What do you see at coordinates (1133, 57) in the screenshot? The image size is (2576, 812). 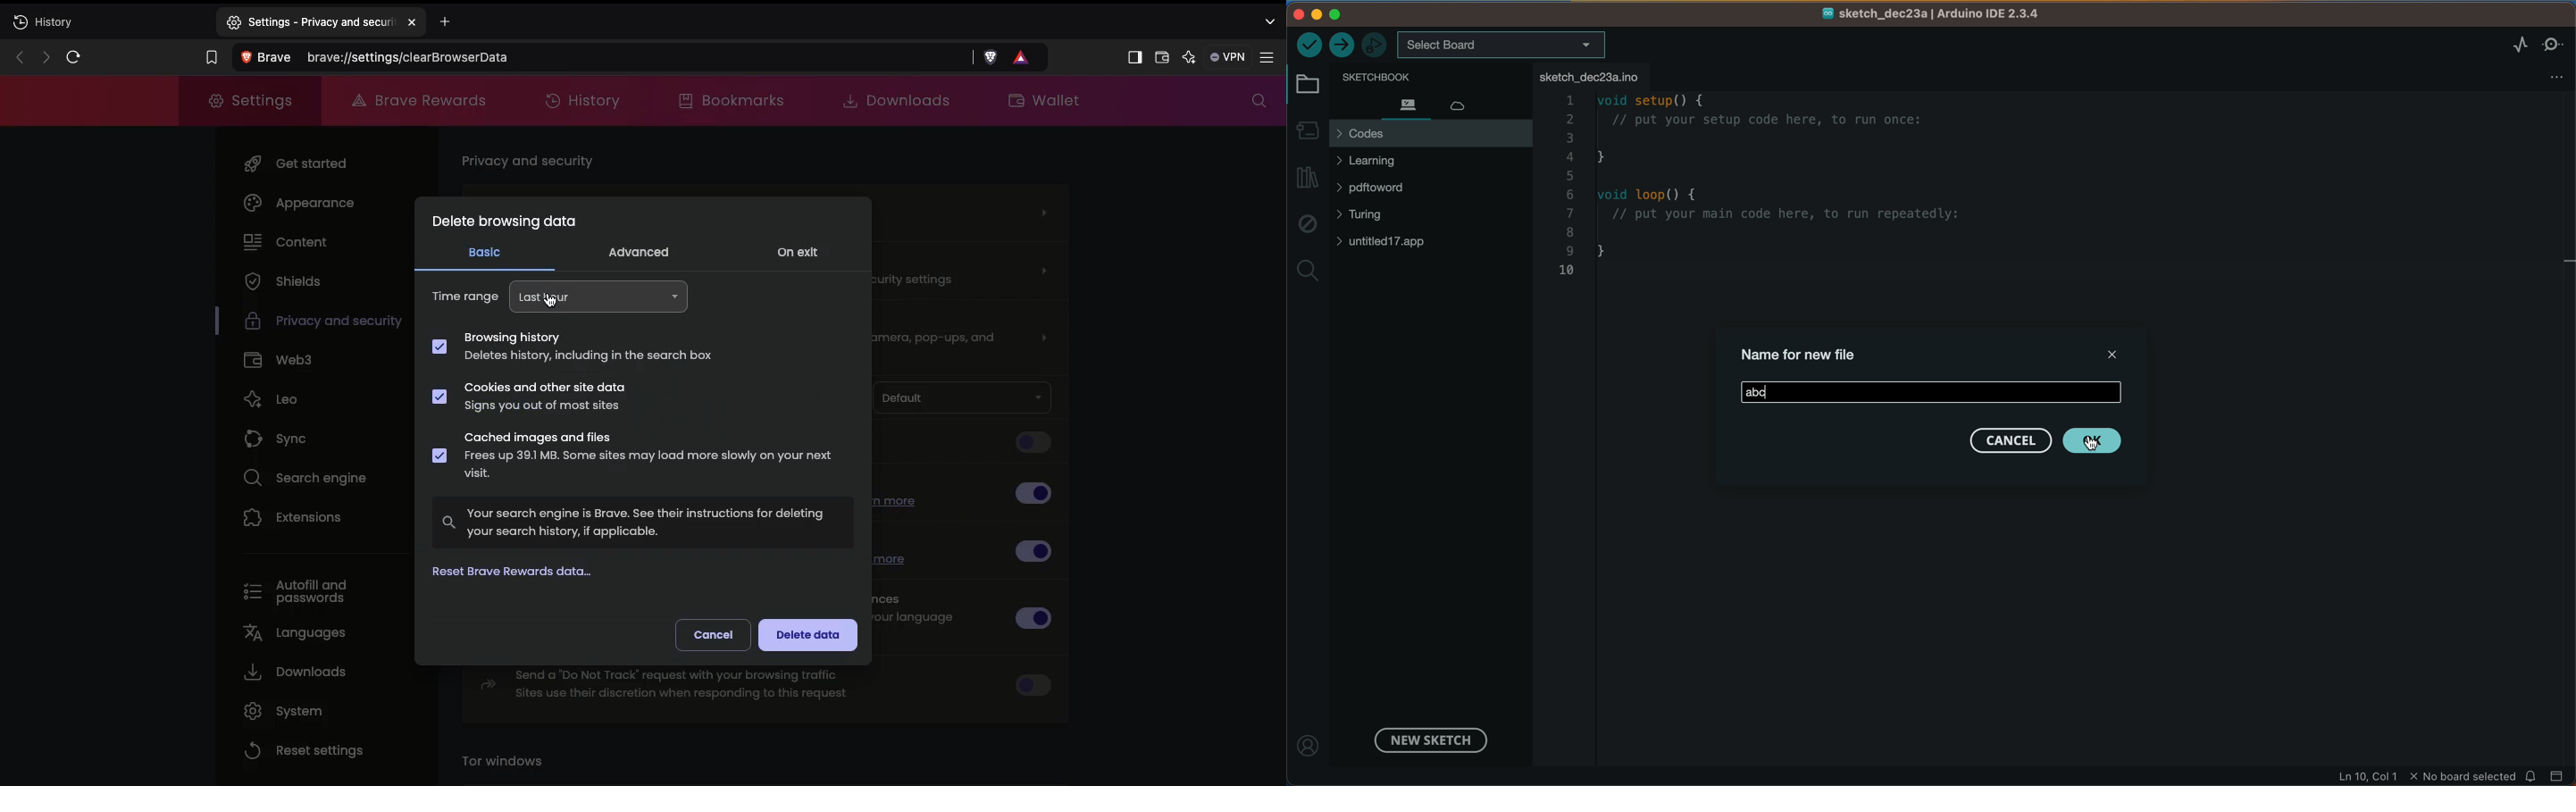 I see `Sidebar` at bounding box center [1133, 57].